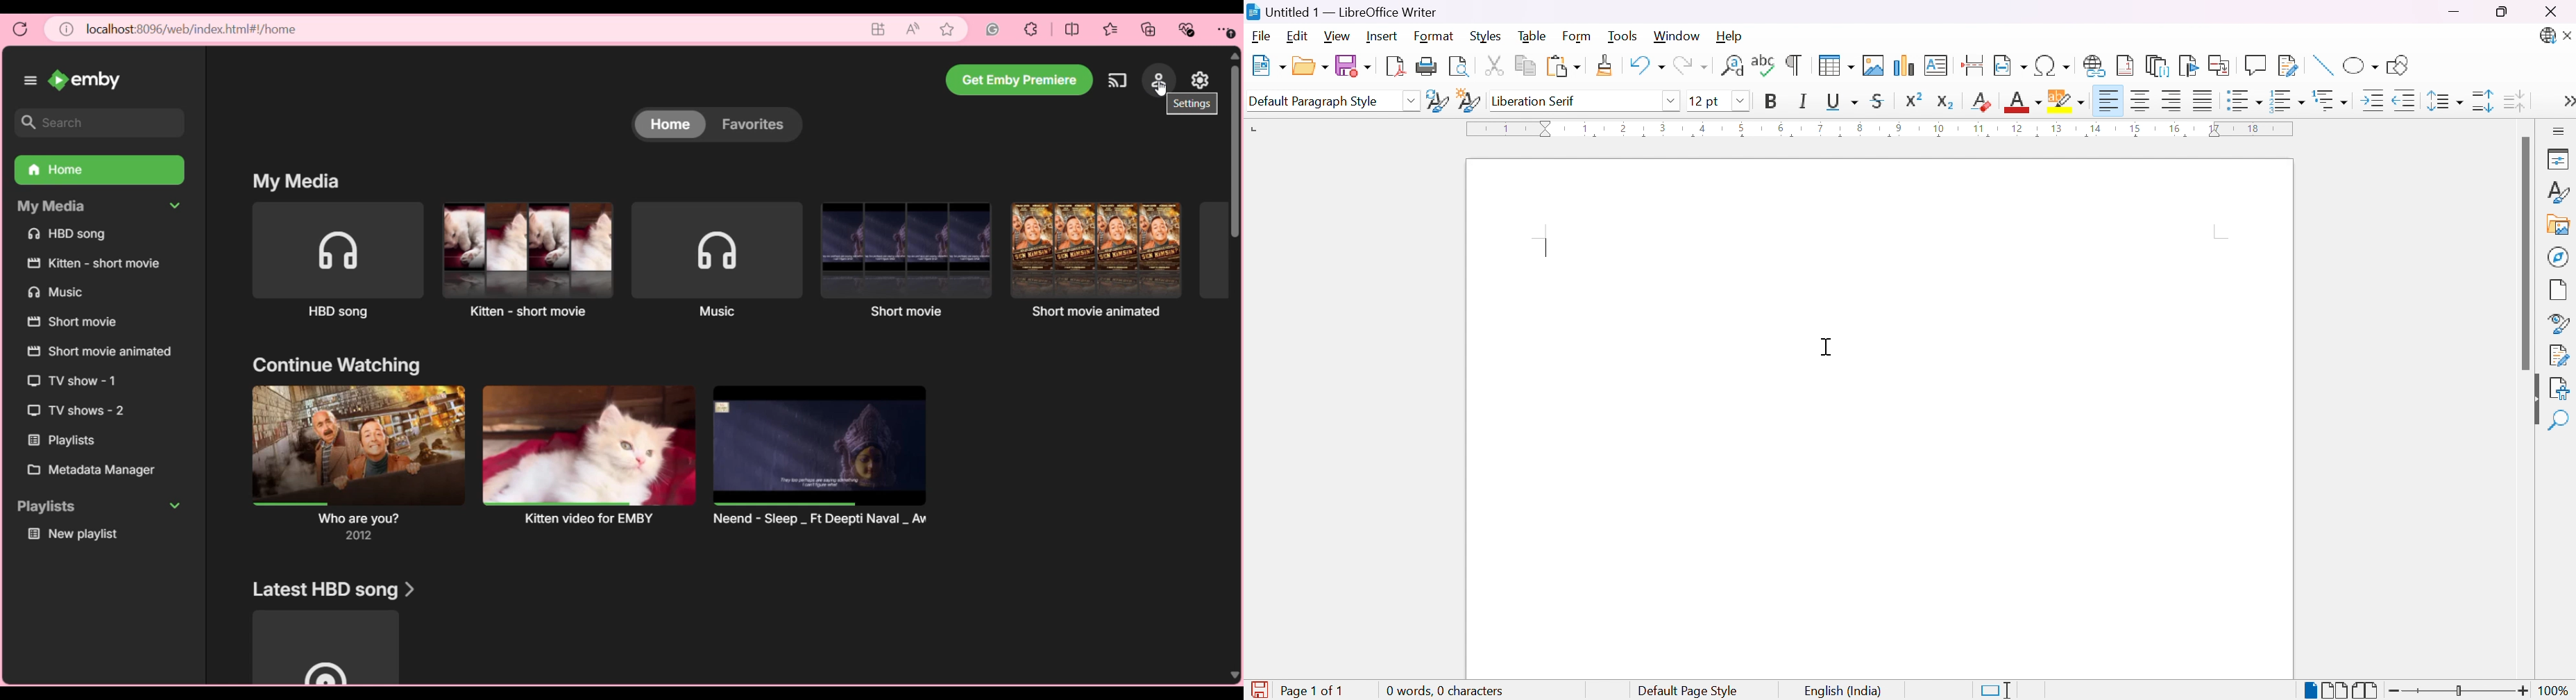 The height and width of the screenshot is (700, 2576). I want to click on , so click(1604, 65).